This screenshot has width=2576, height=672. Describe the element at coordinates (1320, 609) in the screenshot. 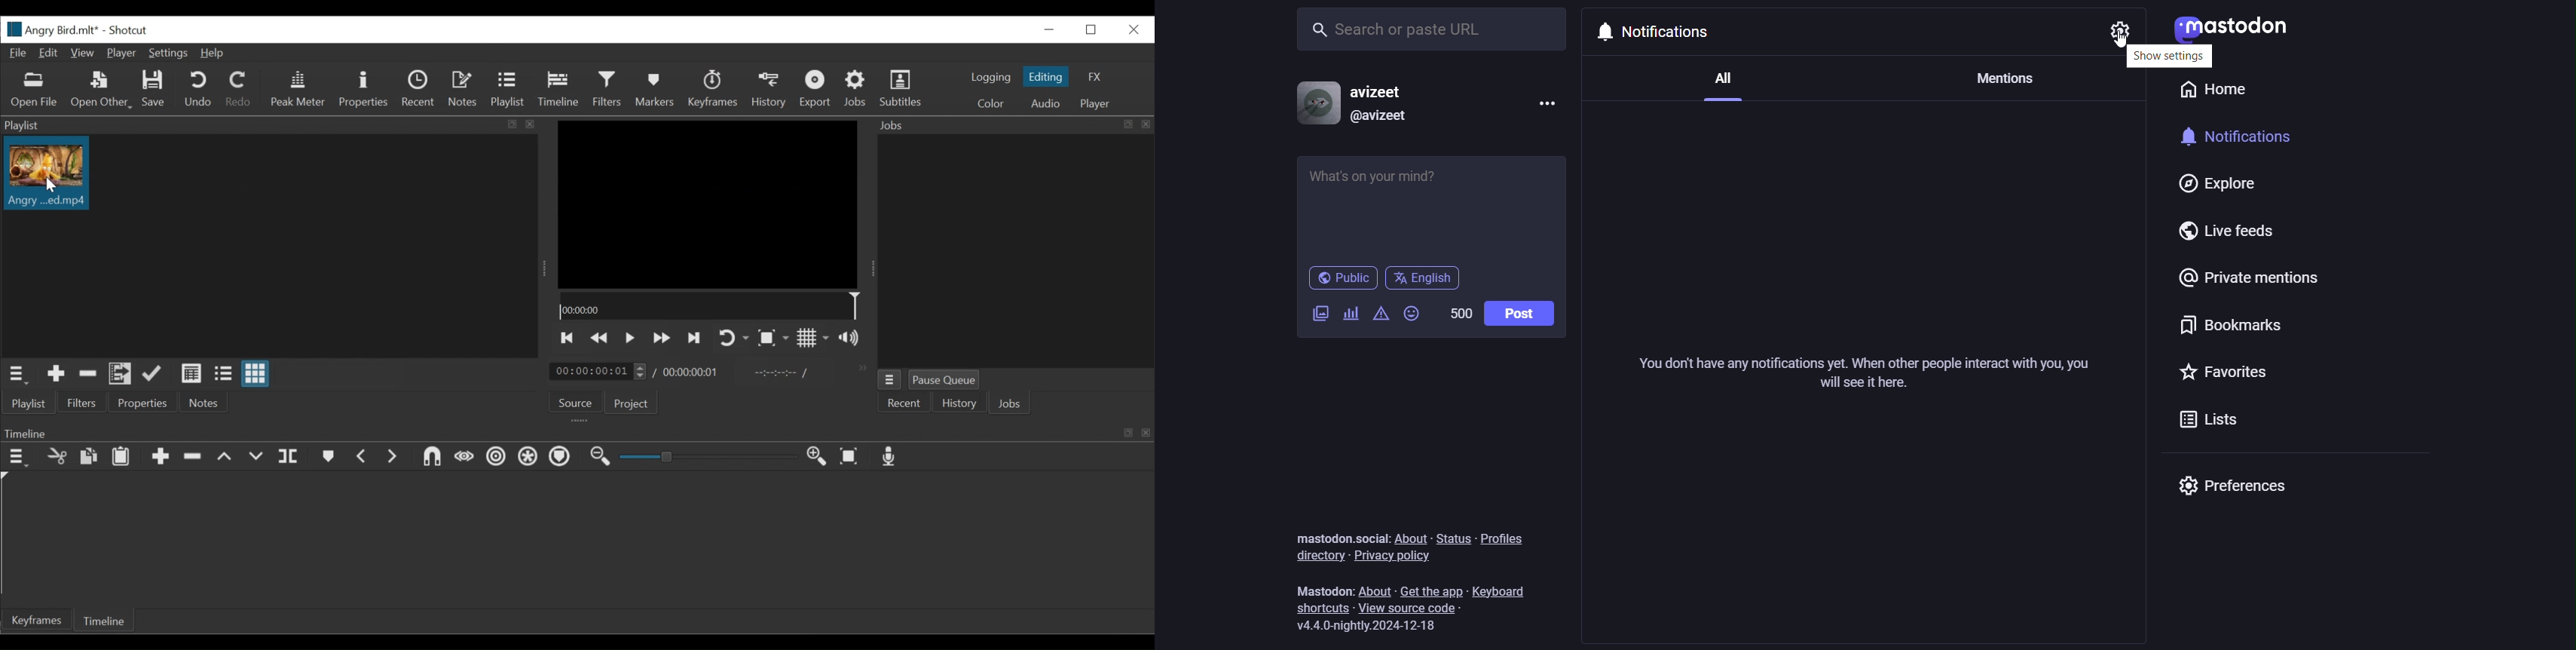

I see `shortcuts` at that location.